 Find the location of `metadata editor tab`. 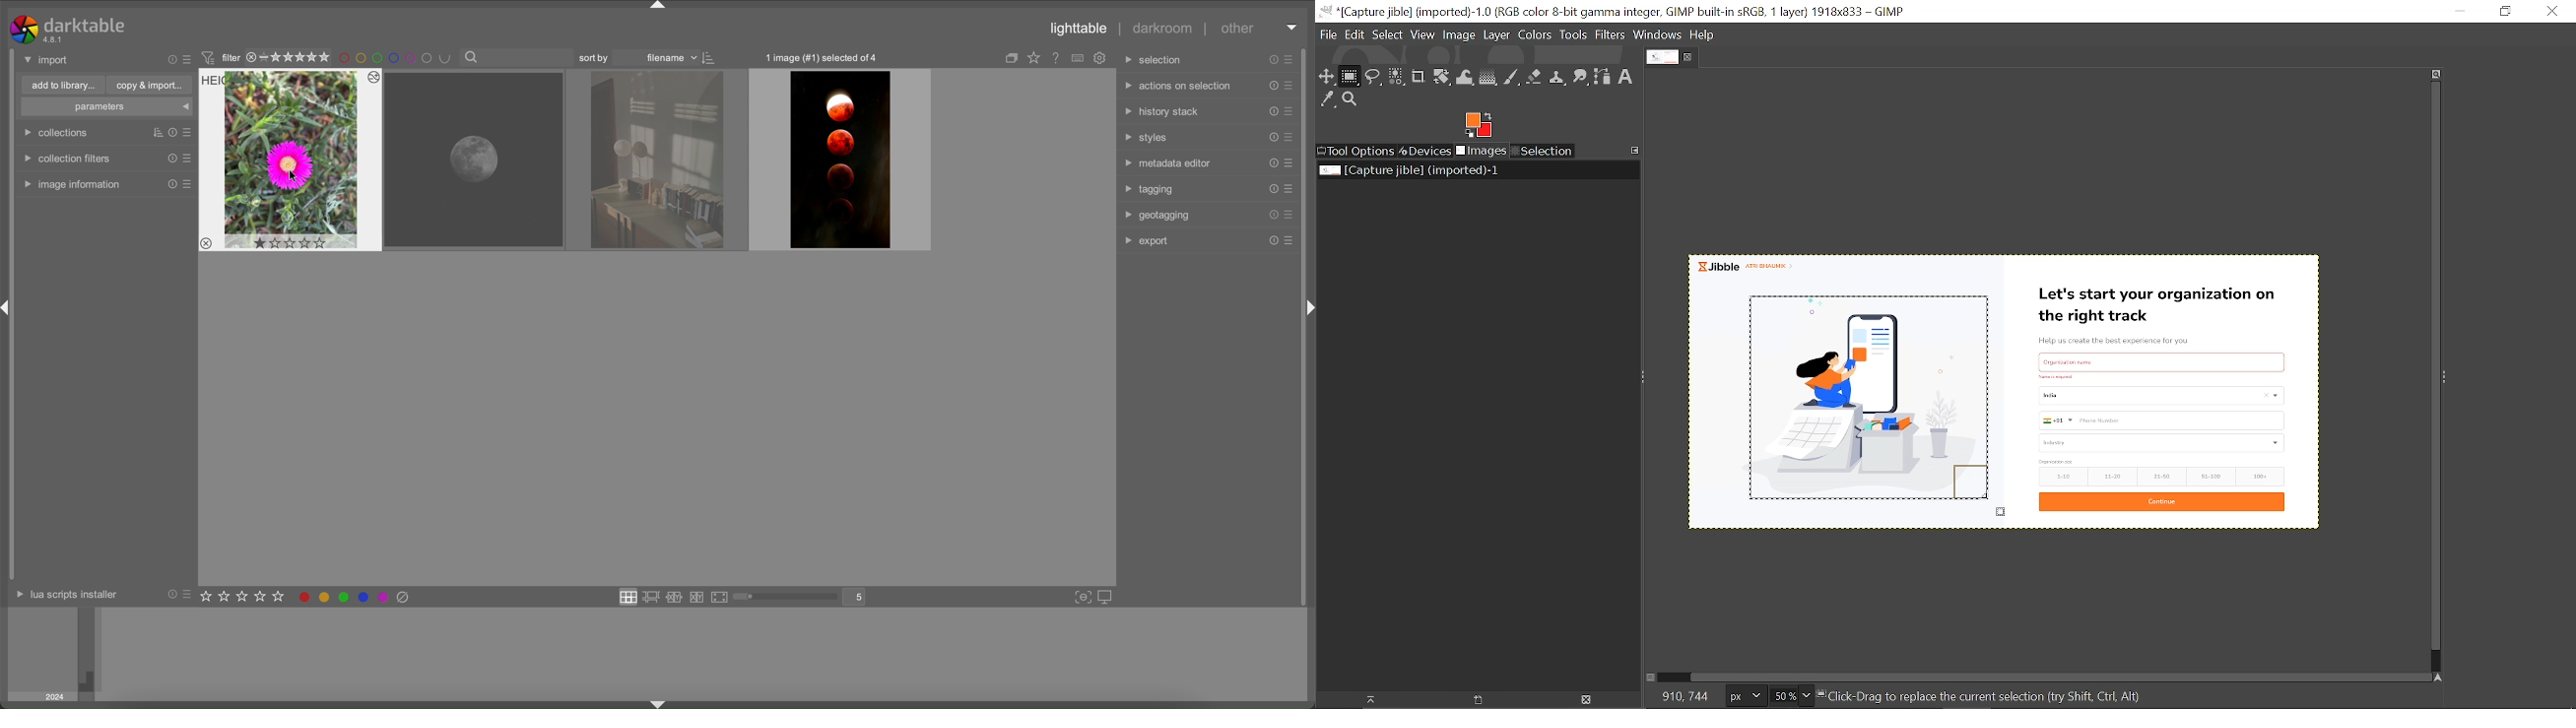

metadata editor tab is located at coordinates (1166, 162).